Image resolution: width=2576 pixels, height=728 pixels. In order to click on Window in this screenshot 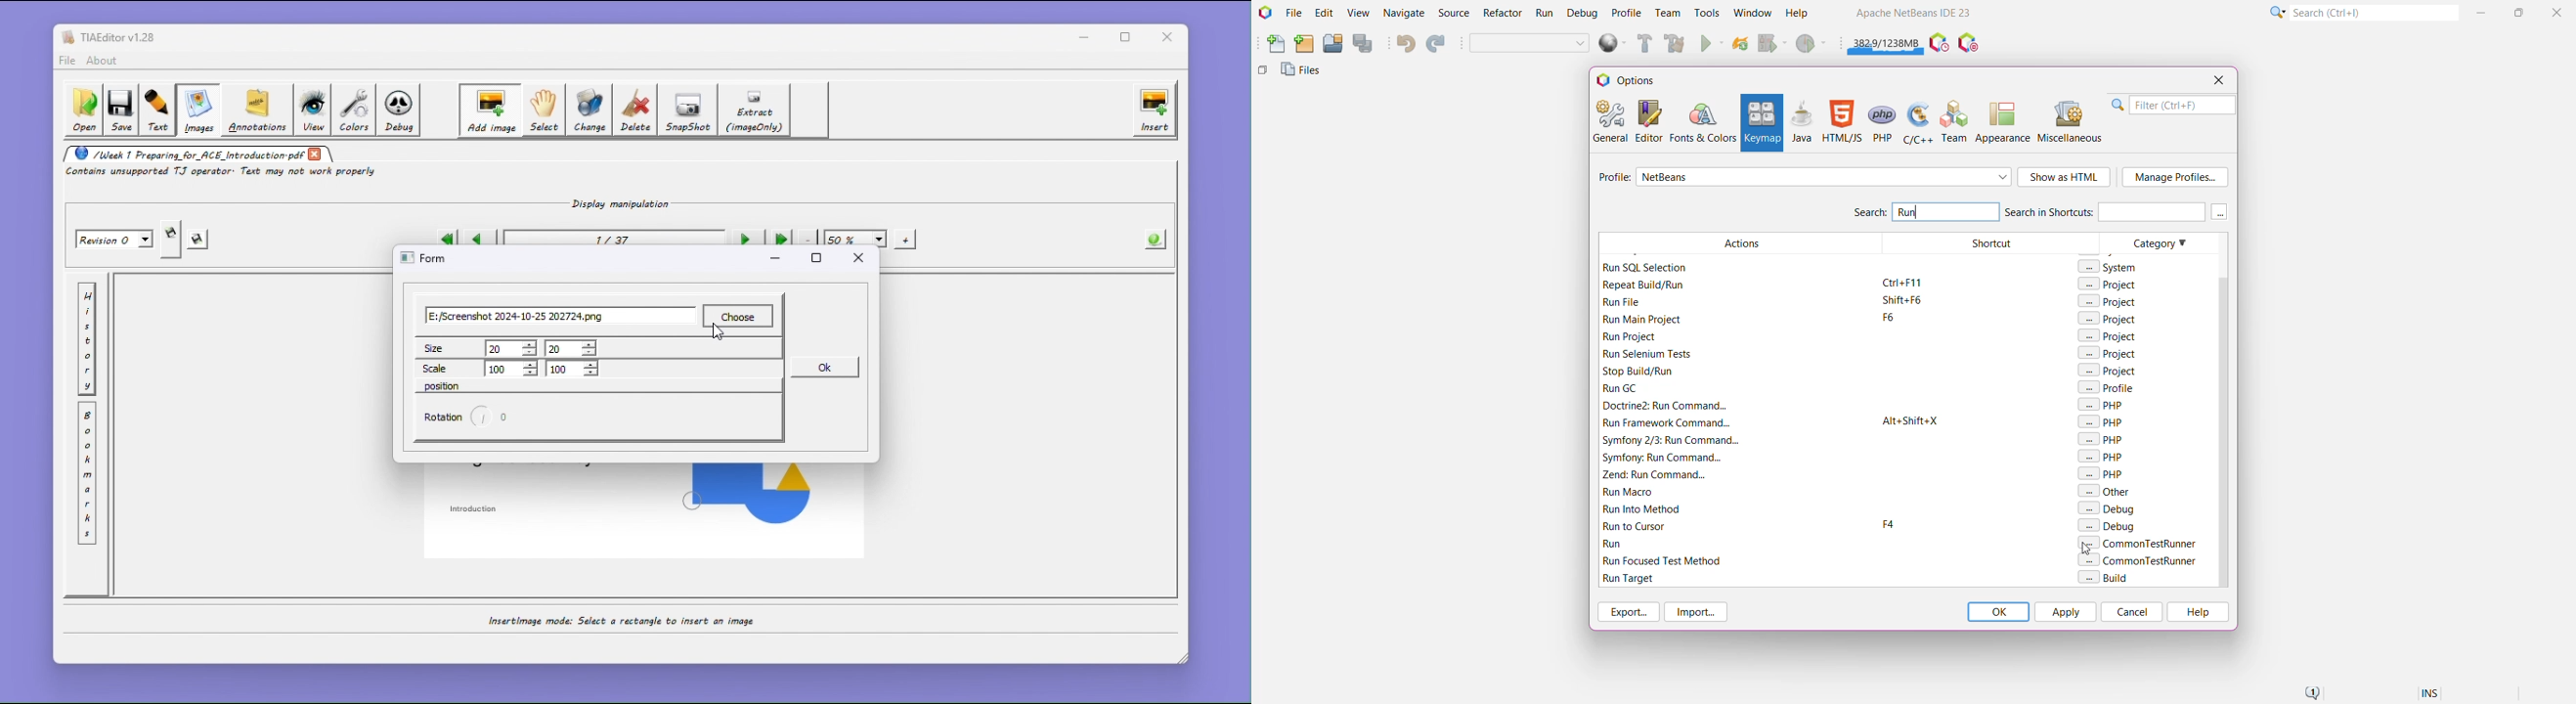, I will do `click(1752, 12)`.